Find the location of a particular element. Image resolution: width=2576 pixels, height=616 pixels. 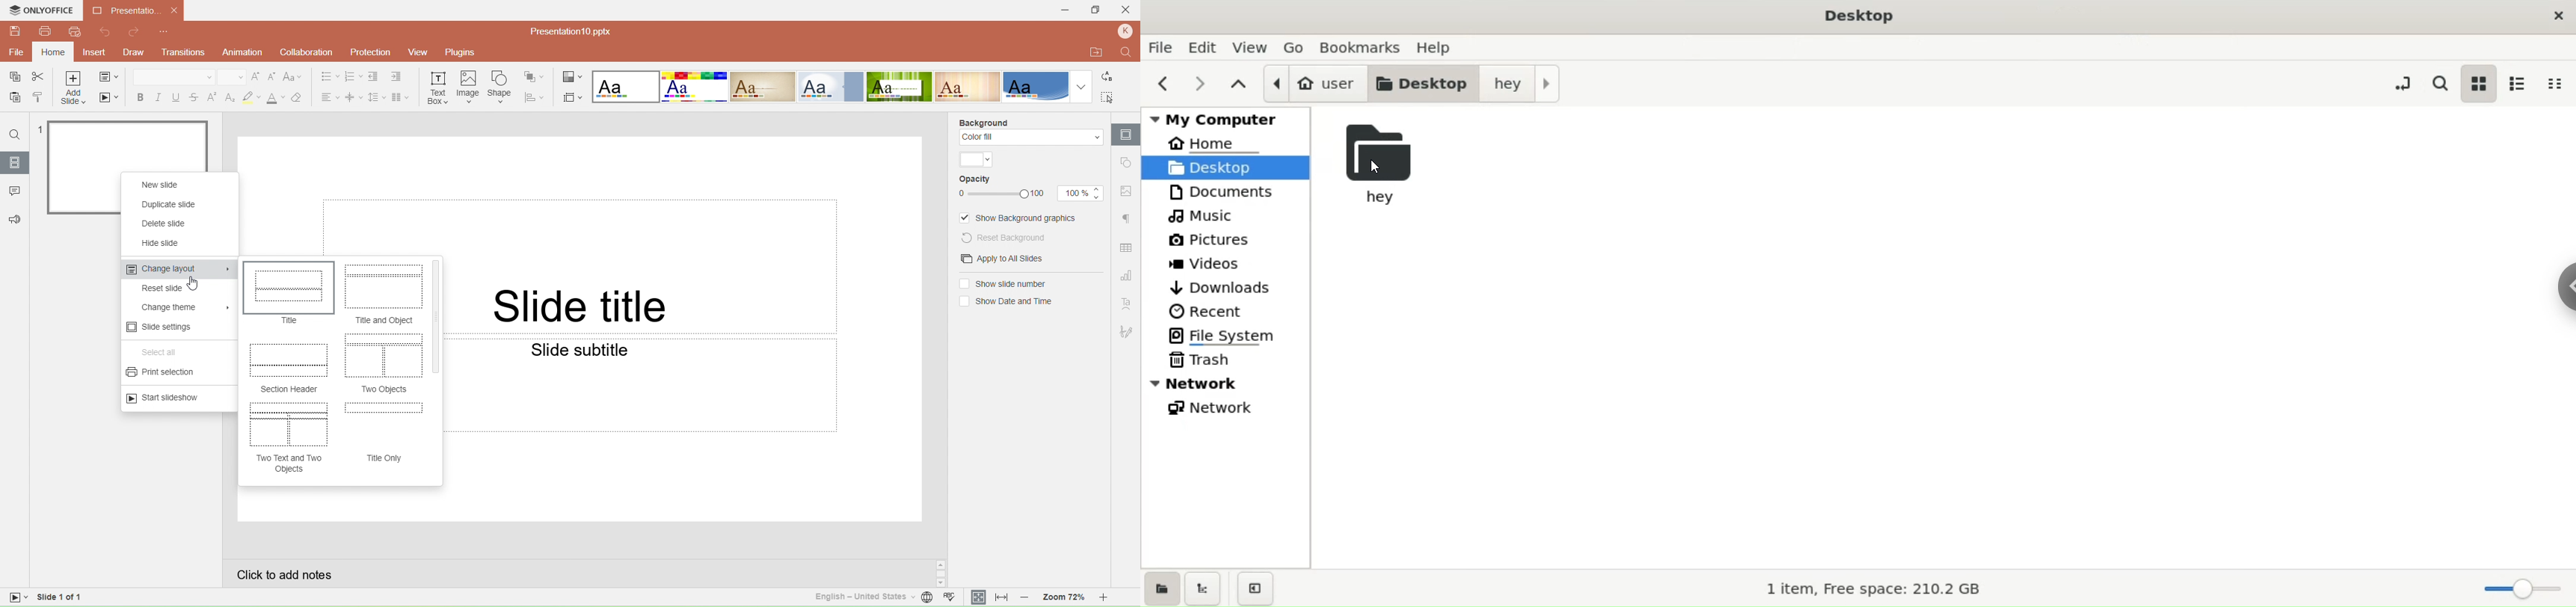

View is located at coordinates (416, 53).